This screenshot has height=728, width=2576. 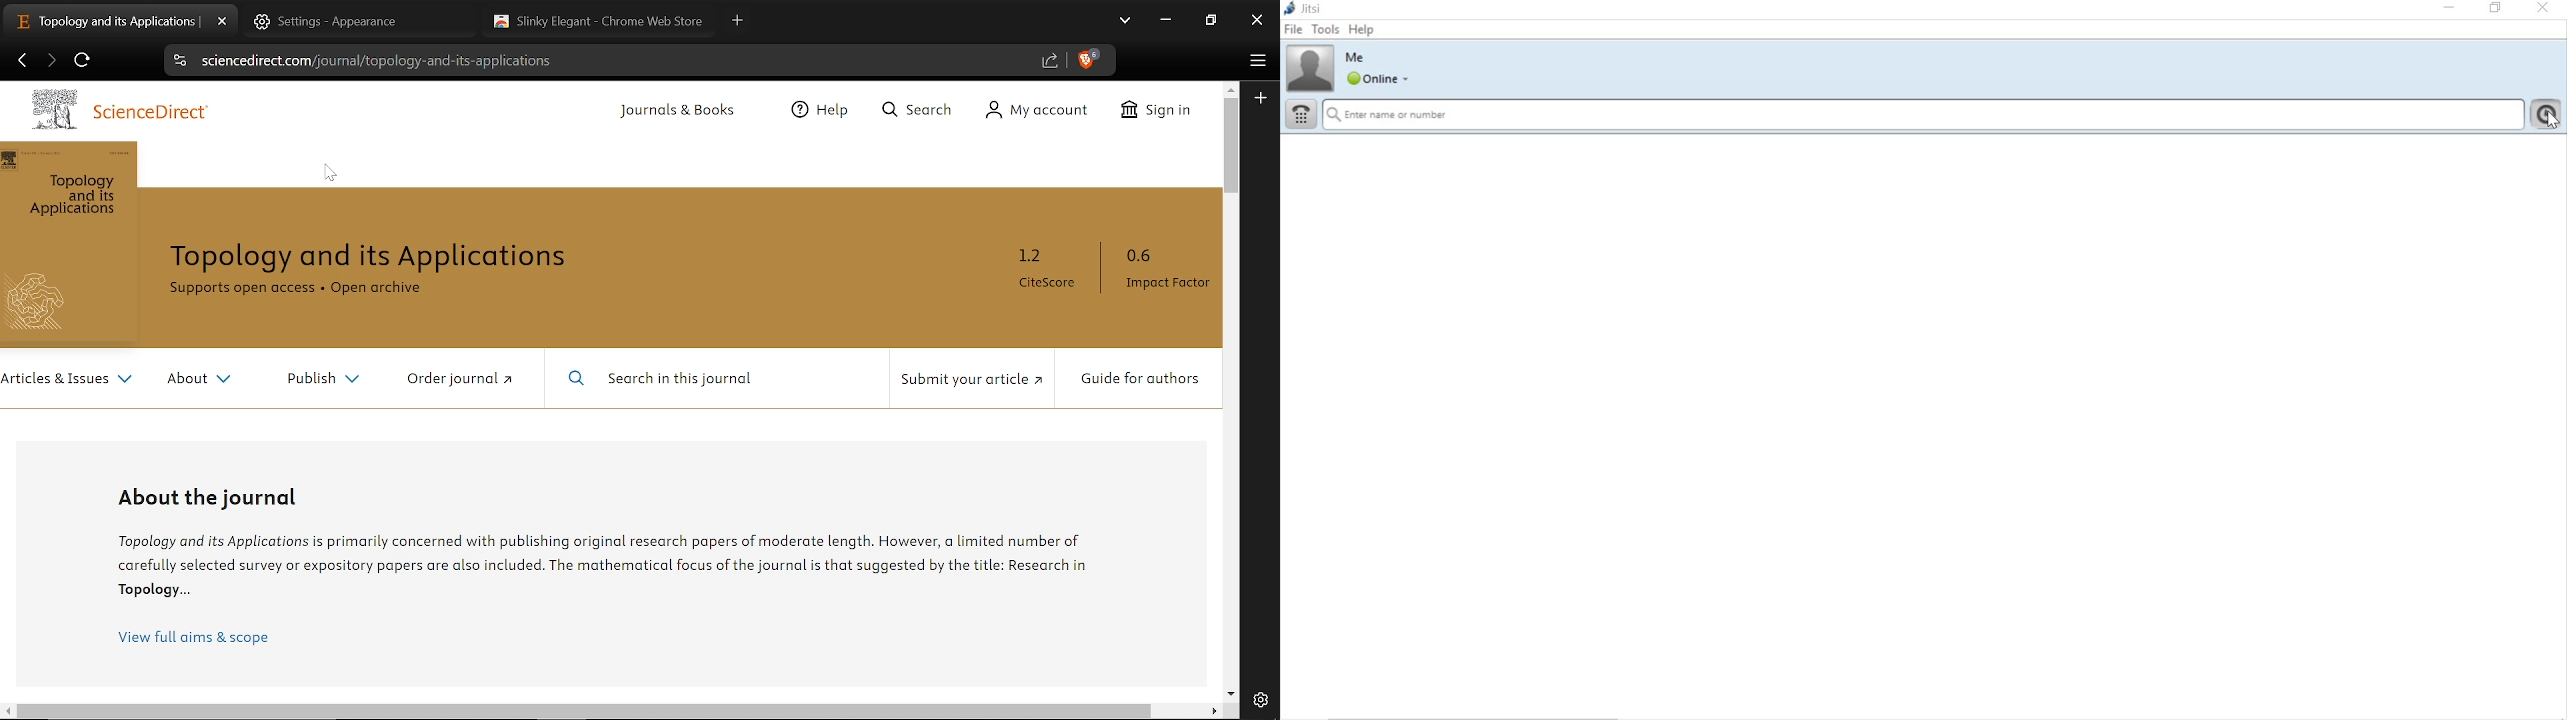 I want to click on Open Archive, so click(x=378, y=289).